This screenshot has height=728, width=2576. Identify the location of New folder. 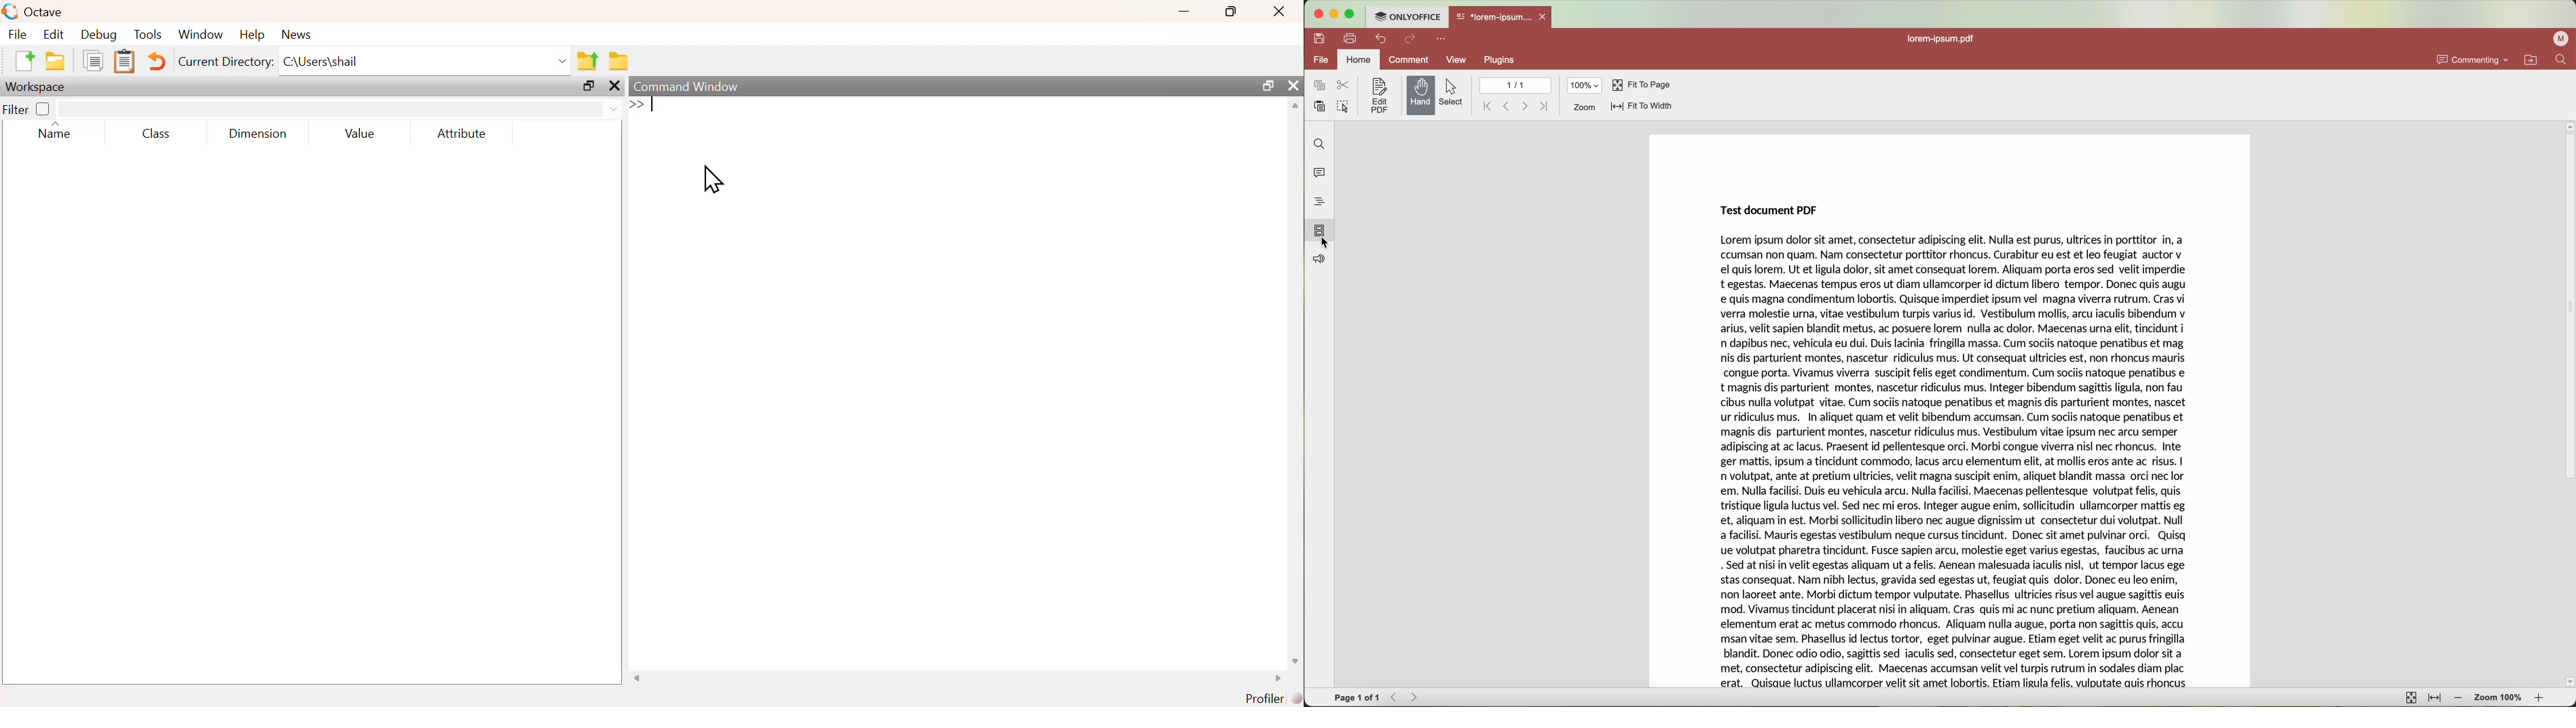
(56, 61).